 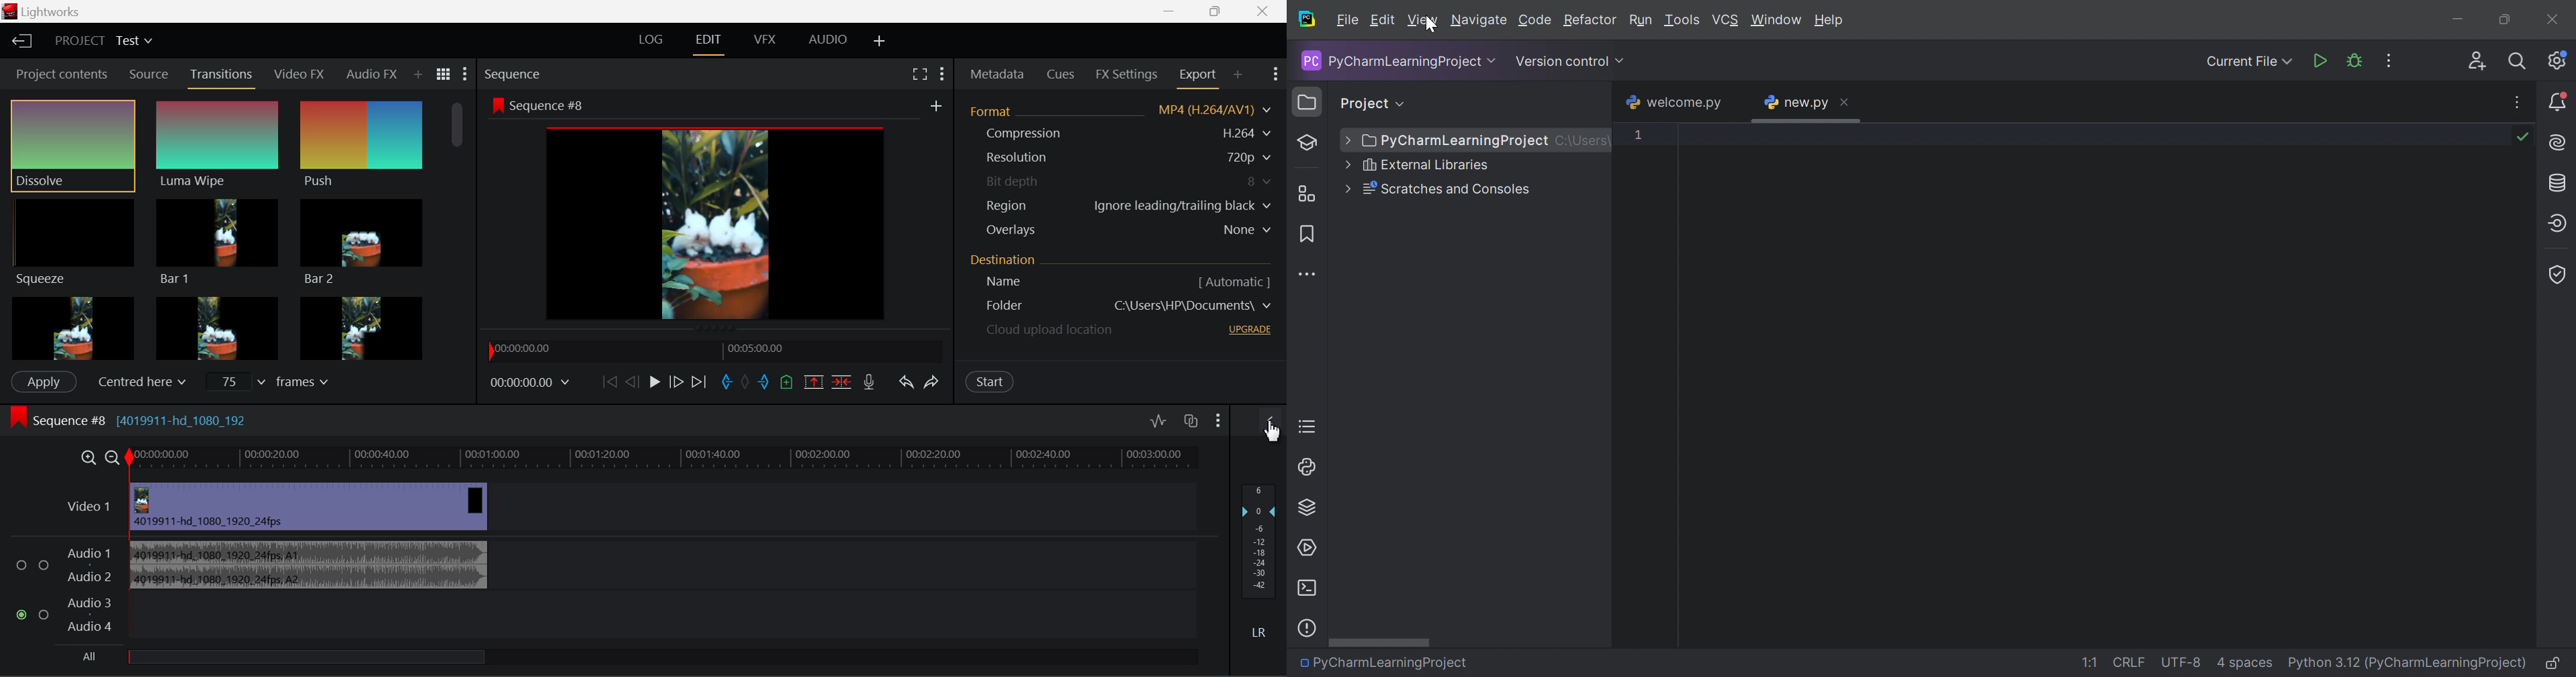 What do you see at coordinates (843, 381) in the screenshot?
I see `Delete/Cut` at bounding box center [843, 381].